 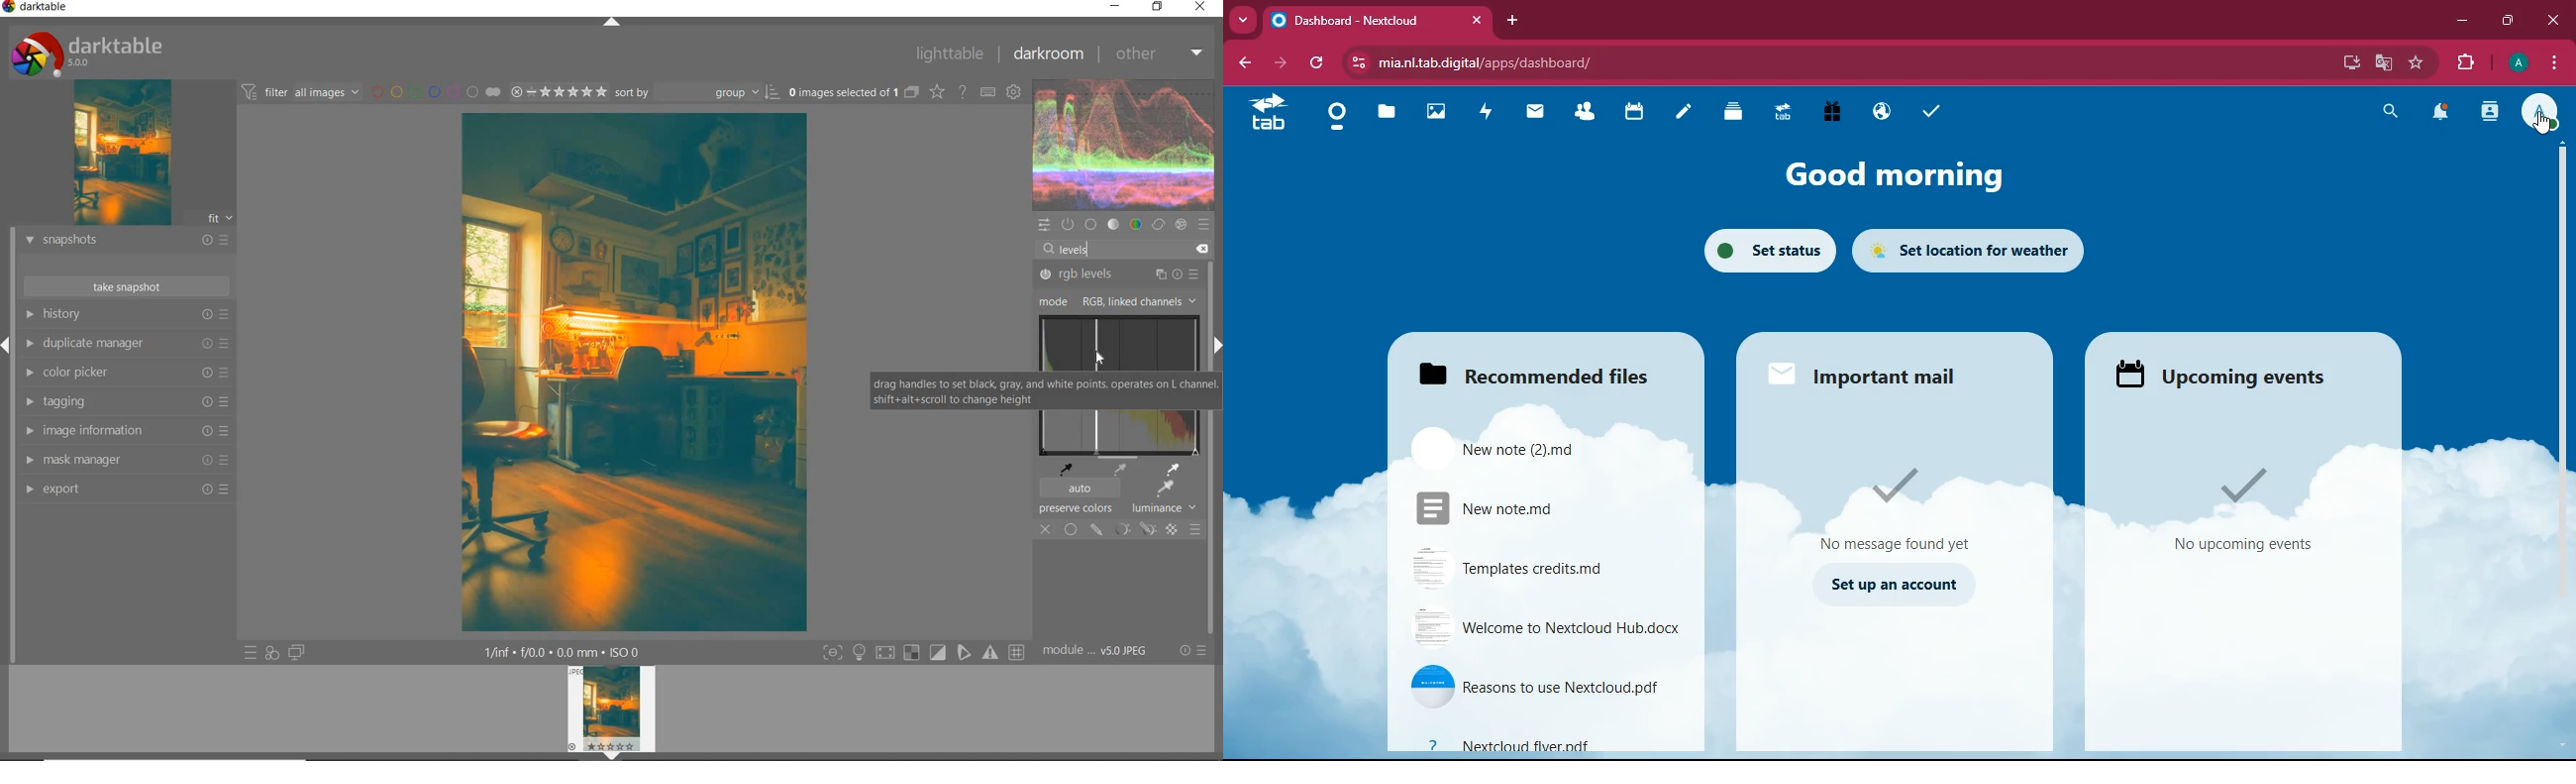 I want to click on maximize, so click(x=2510, y=20).